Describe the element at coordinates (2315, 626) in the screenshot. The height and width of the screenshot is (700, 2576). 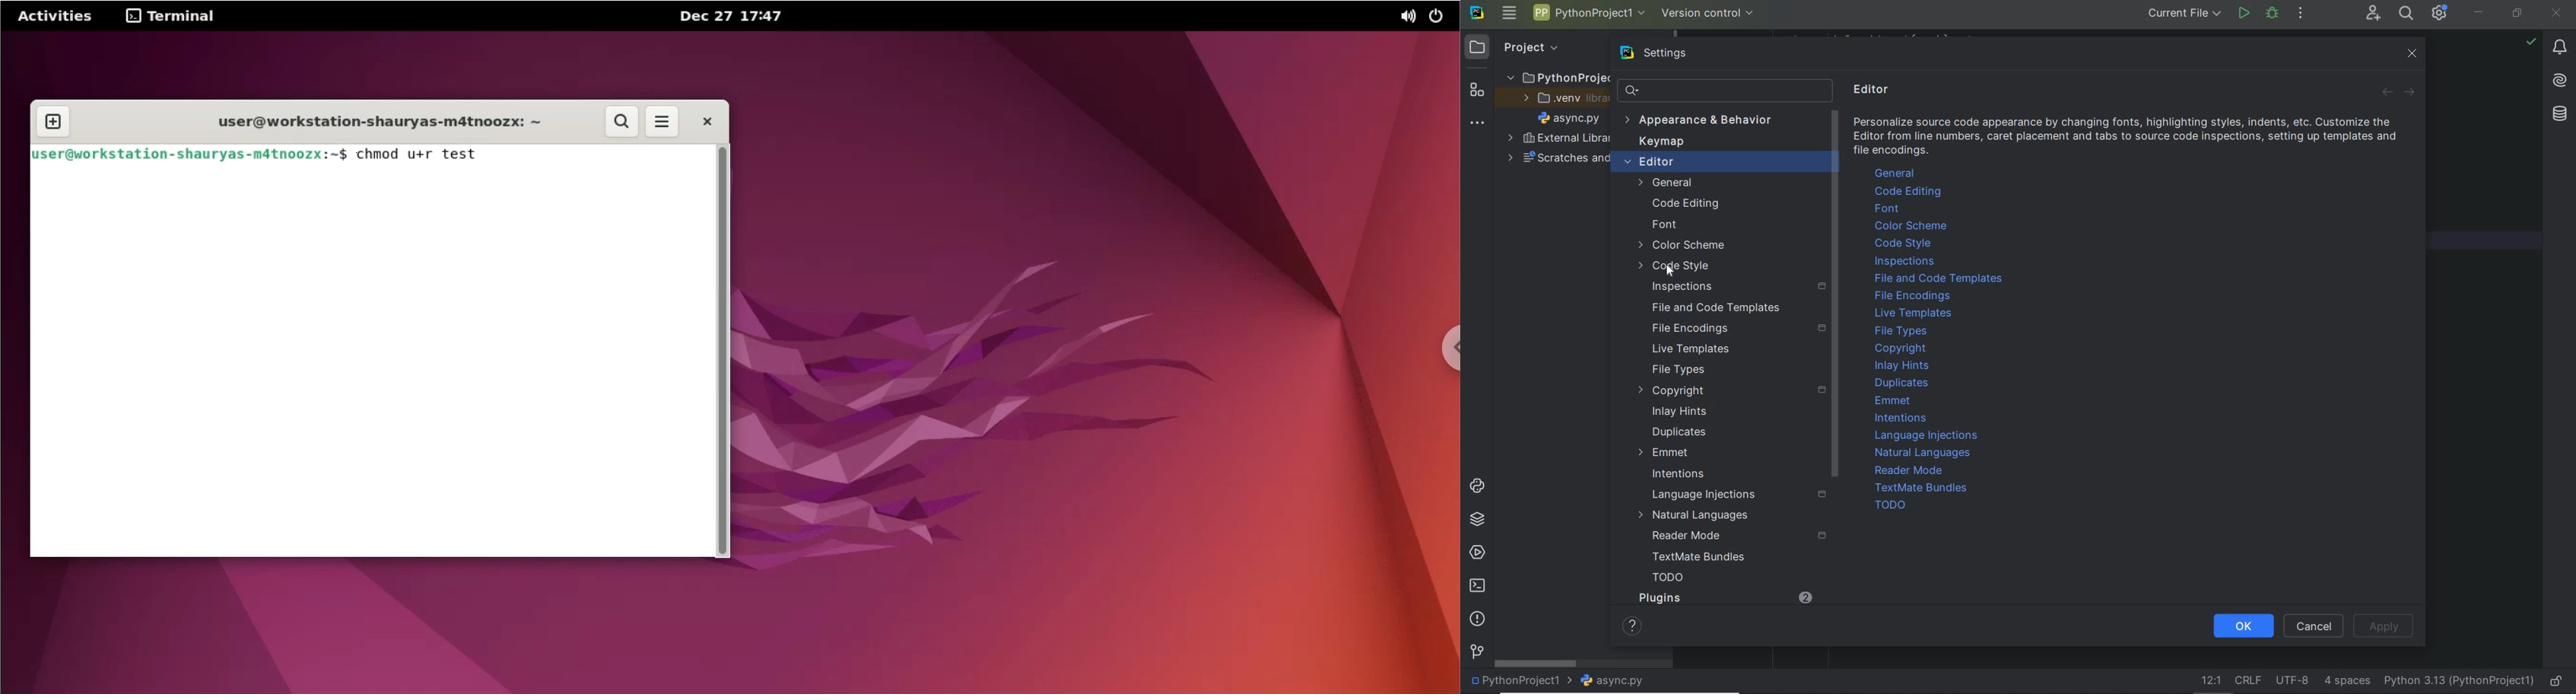
I see `CANCEL` at that location.